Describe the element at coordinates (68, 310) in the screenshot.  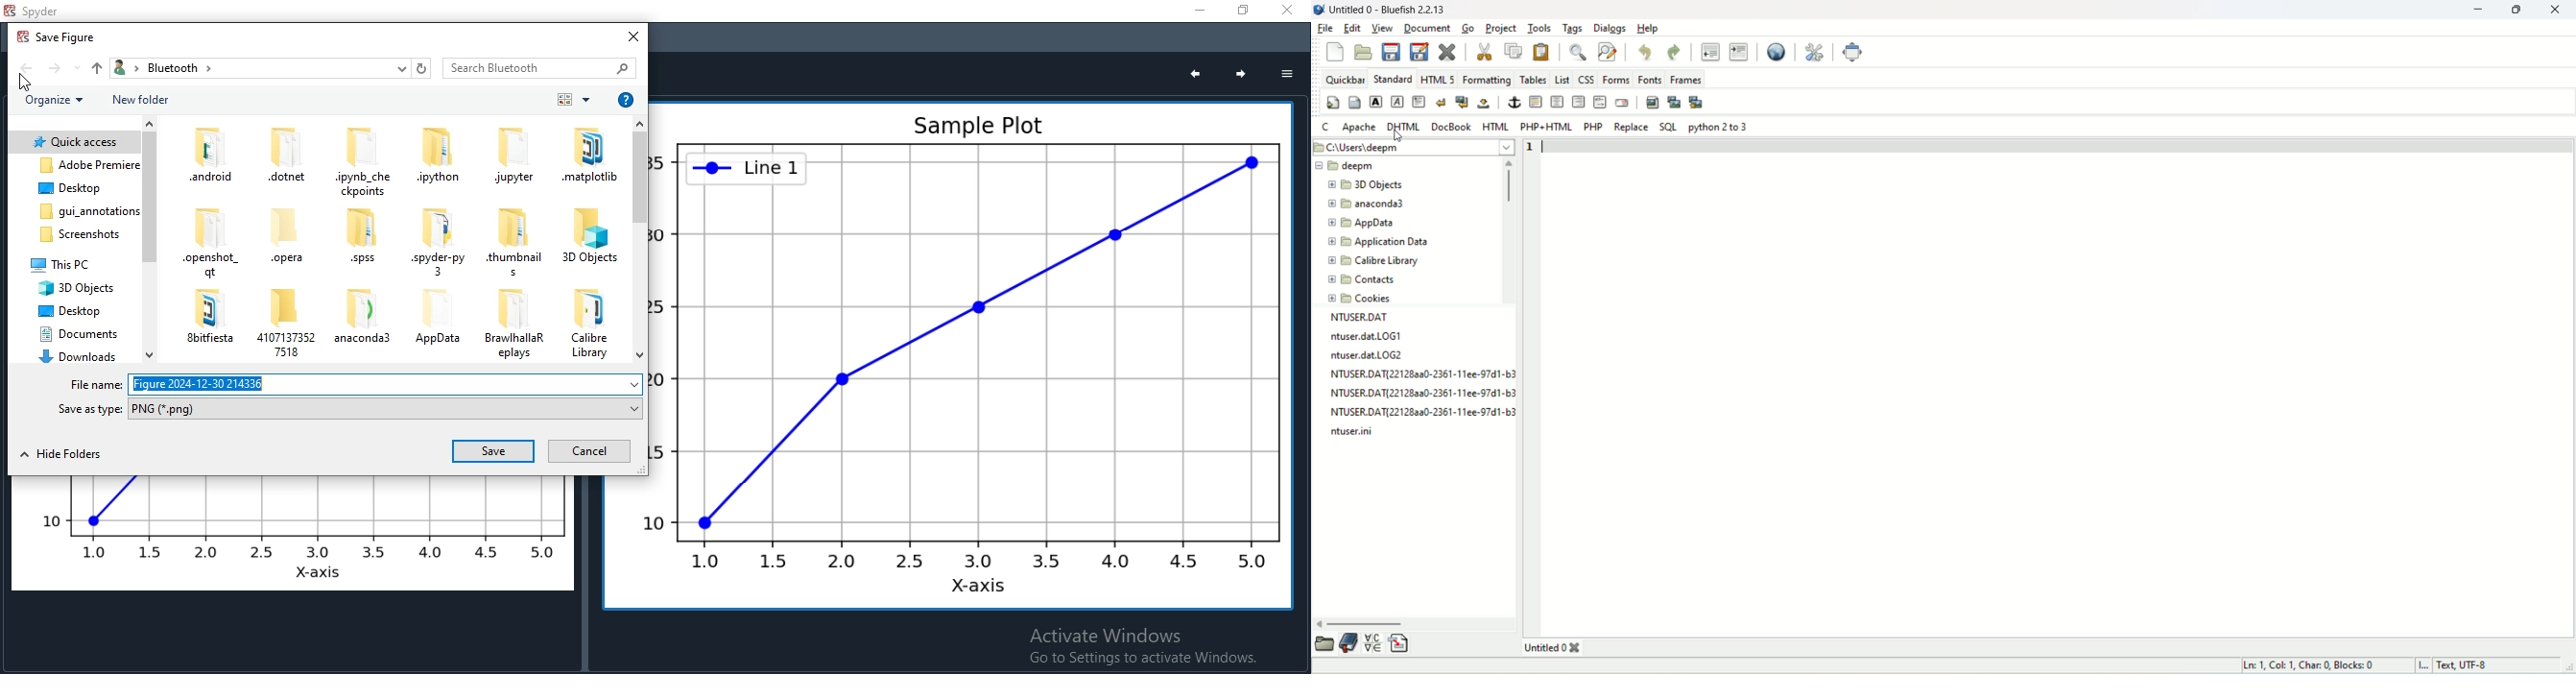
I see `folder 8` at that location.